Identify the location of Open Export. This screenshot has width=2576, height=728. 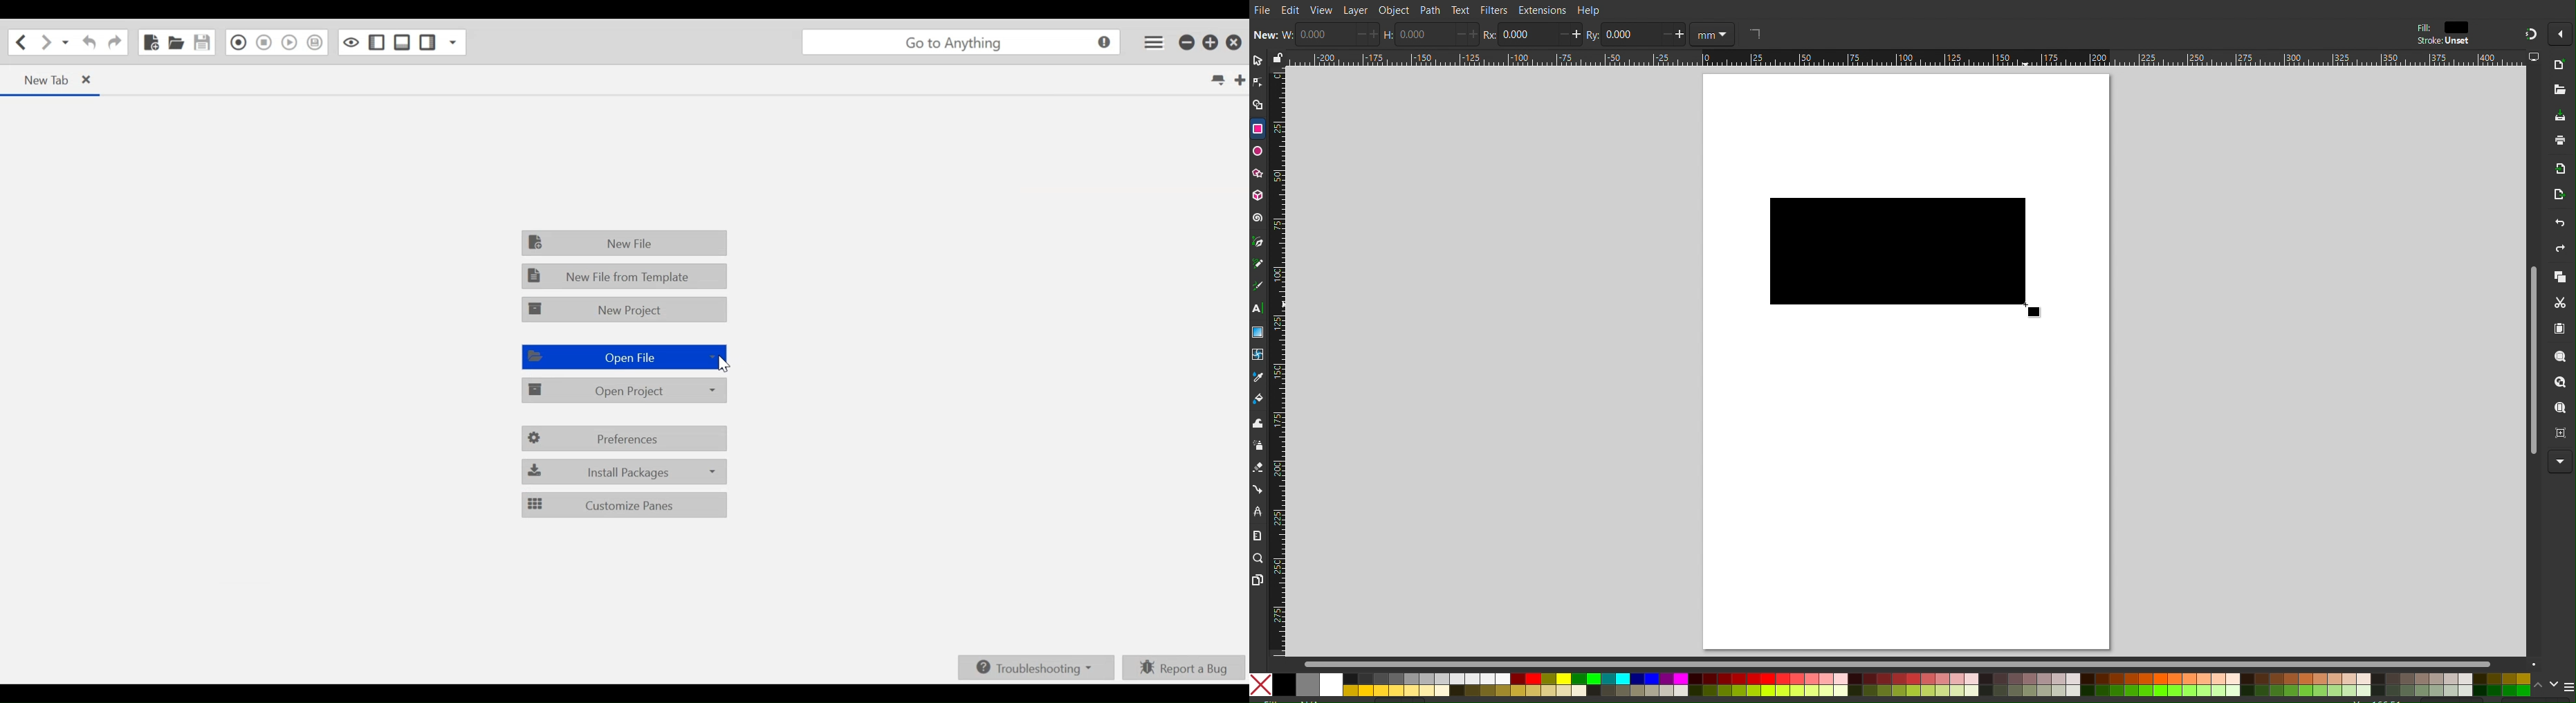
(2552, 198).